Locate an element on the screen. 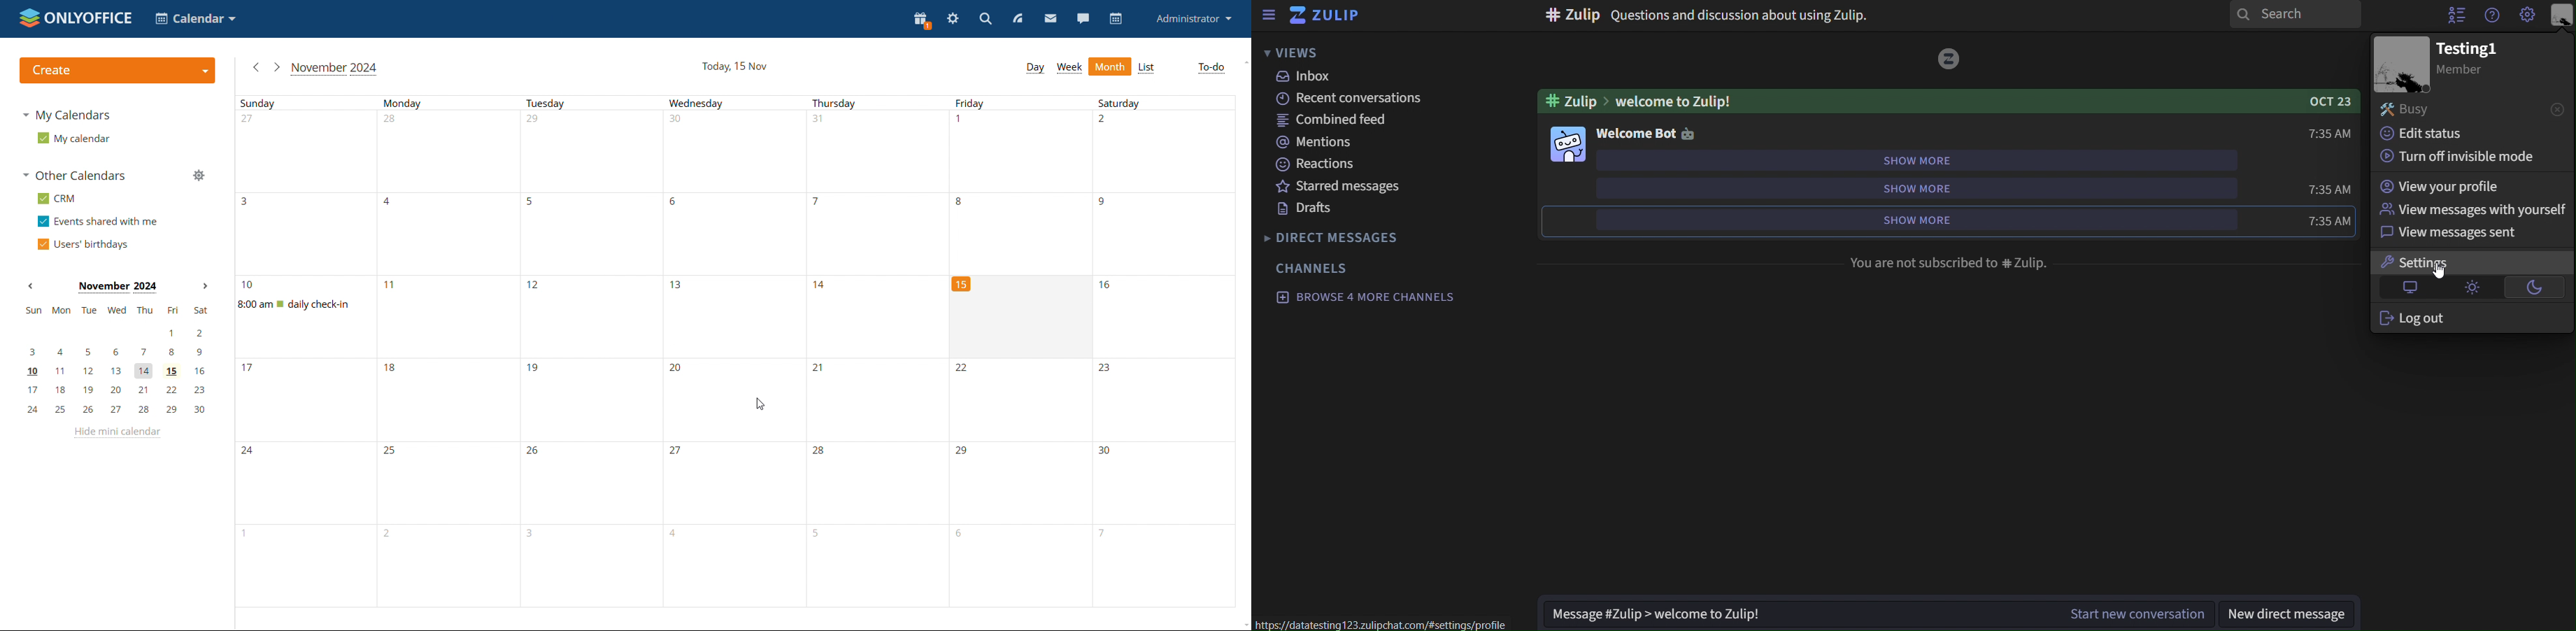  direct messages is located at coordinates (1342, 238).